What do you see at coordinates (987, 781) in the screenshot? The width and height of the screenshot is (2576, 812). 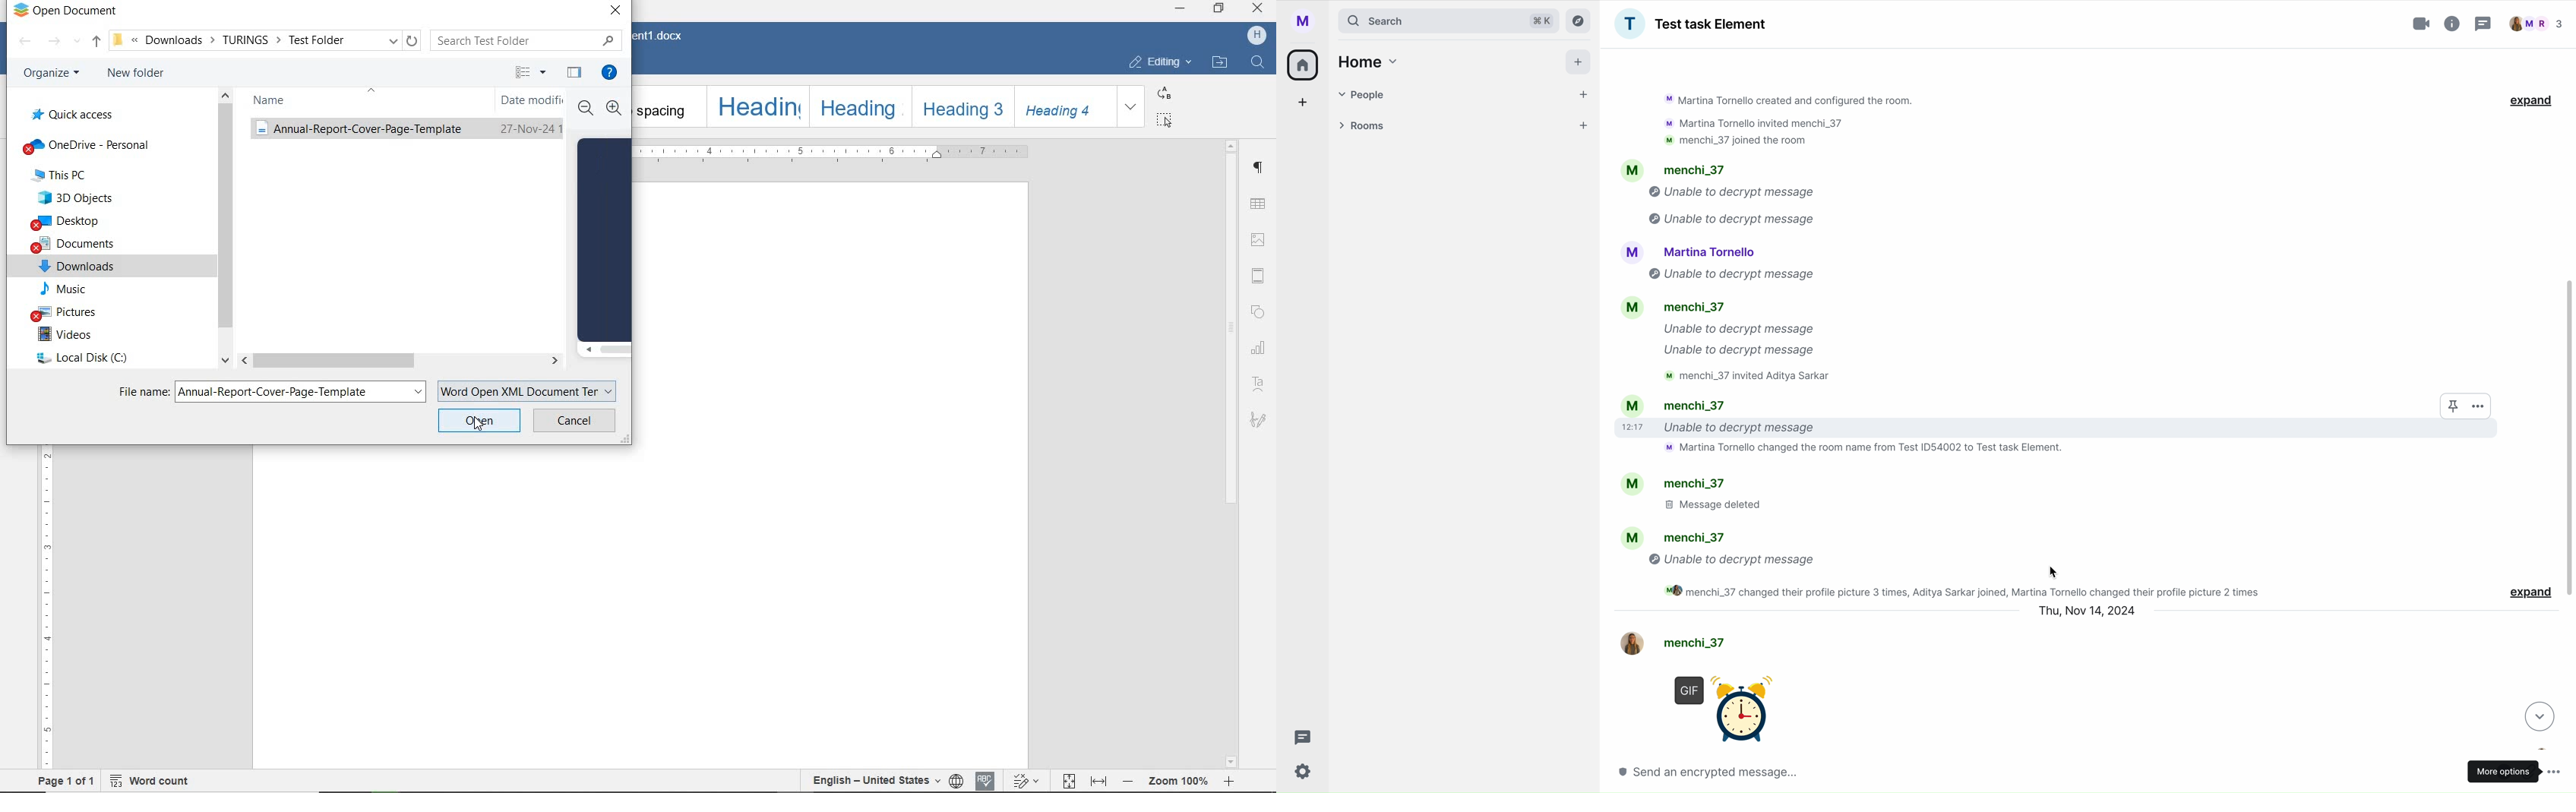 I see `spell checker` at bounding box center [987, 781].